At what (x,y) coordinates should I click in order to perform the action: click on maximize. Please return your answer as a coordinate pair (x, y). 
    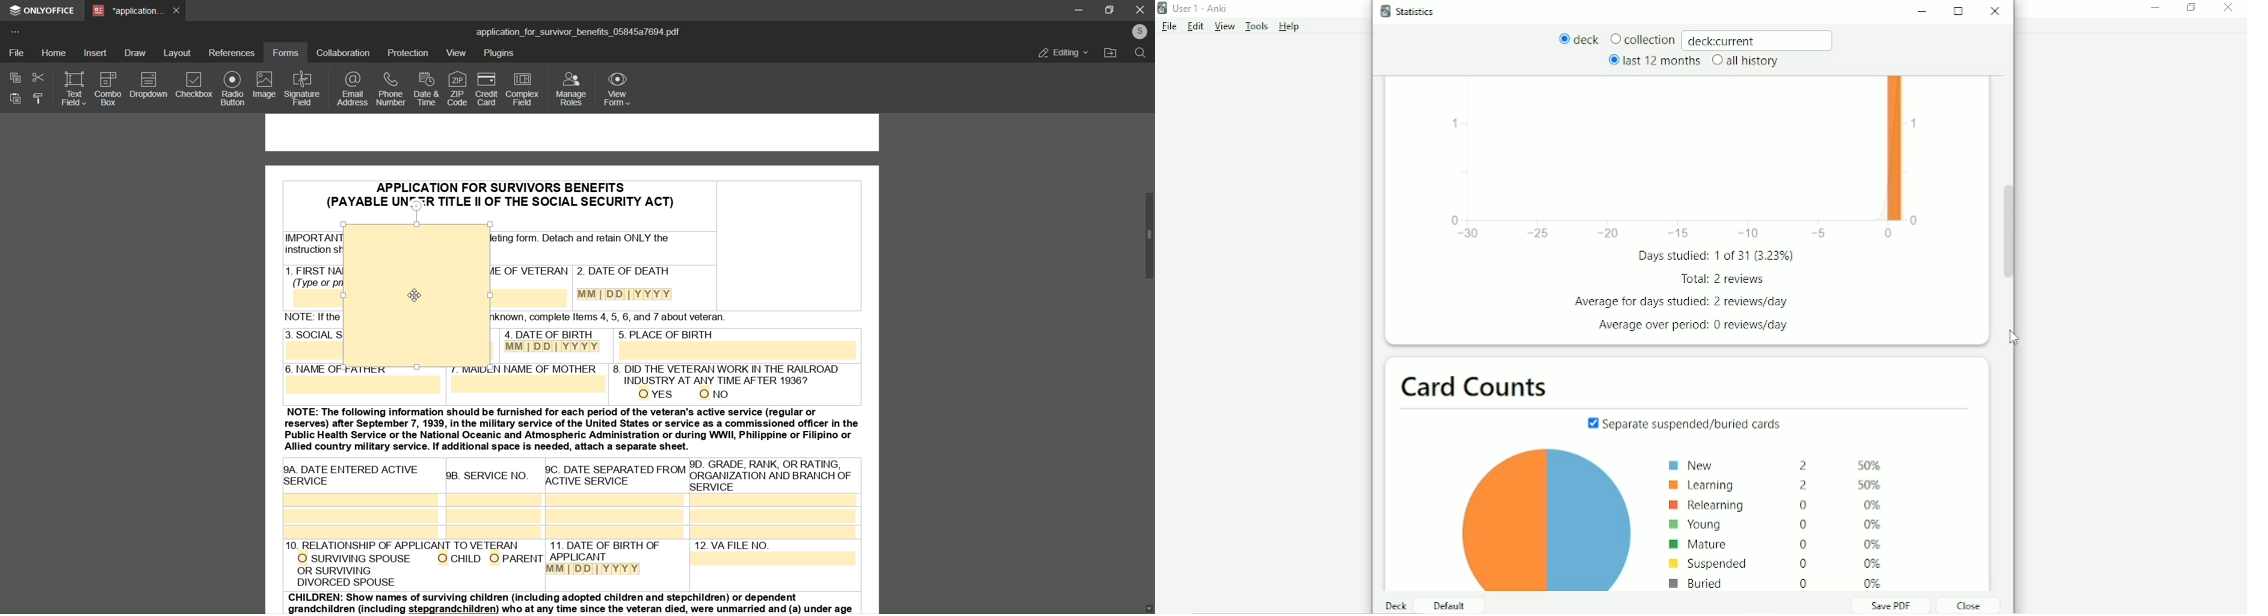
    Looking at the image, I should click on (1112, 9).